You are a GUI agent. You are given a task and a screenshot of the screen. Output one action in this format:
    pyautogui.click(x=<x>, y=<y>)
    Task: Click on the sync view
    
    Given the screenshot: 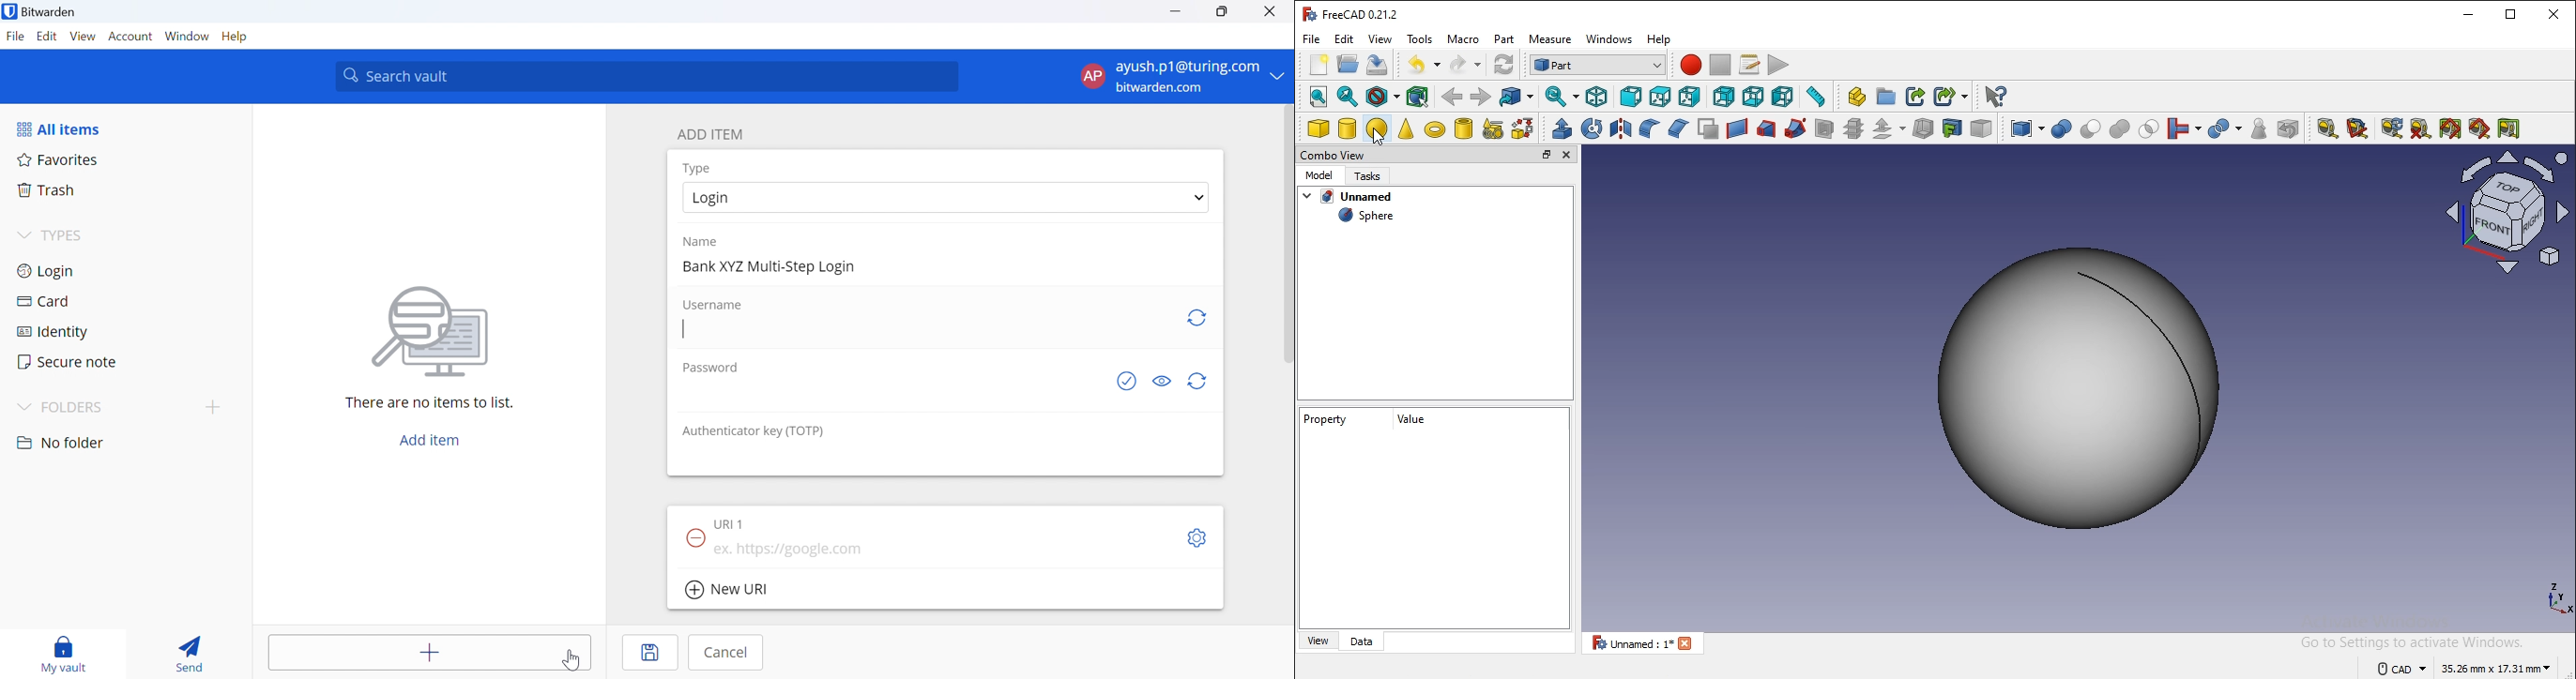 What is the action you would take?
    pyautogui.click(x=1557, y=96)
    